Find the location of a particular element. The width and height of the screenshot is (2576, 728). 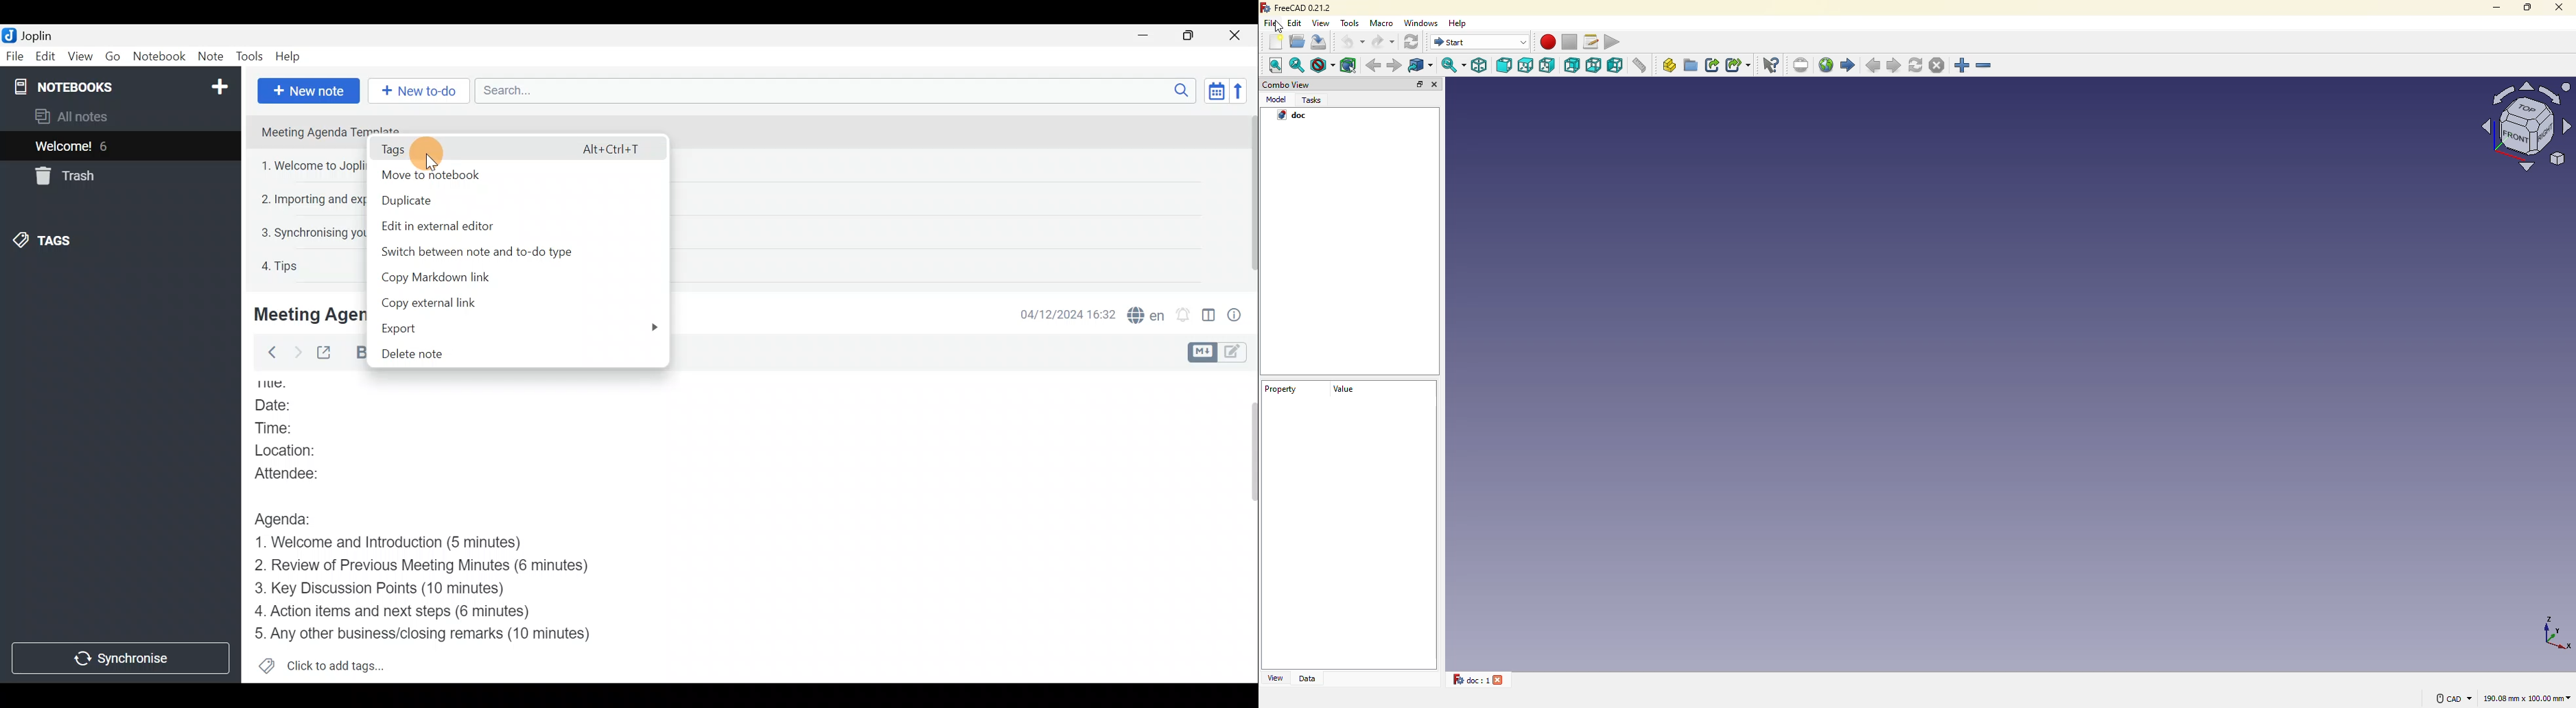

Date: is located at coordinates (289, 406).